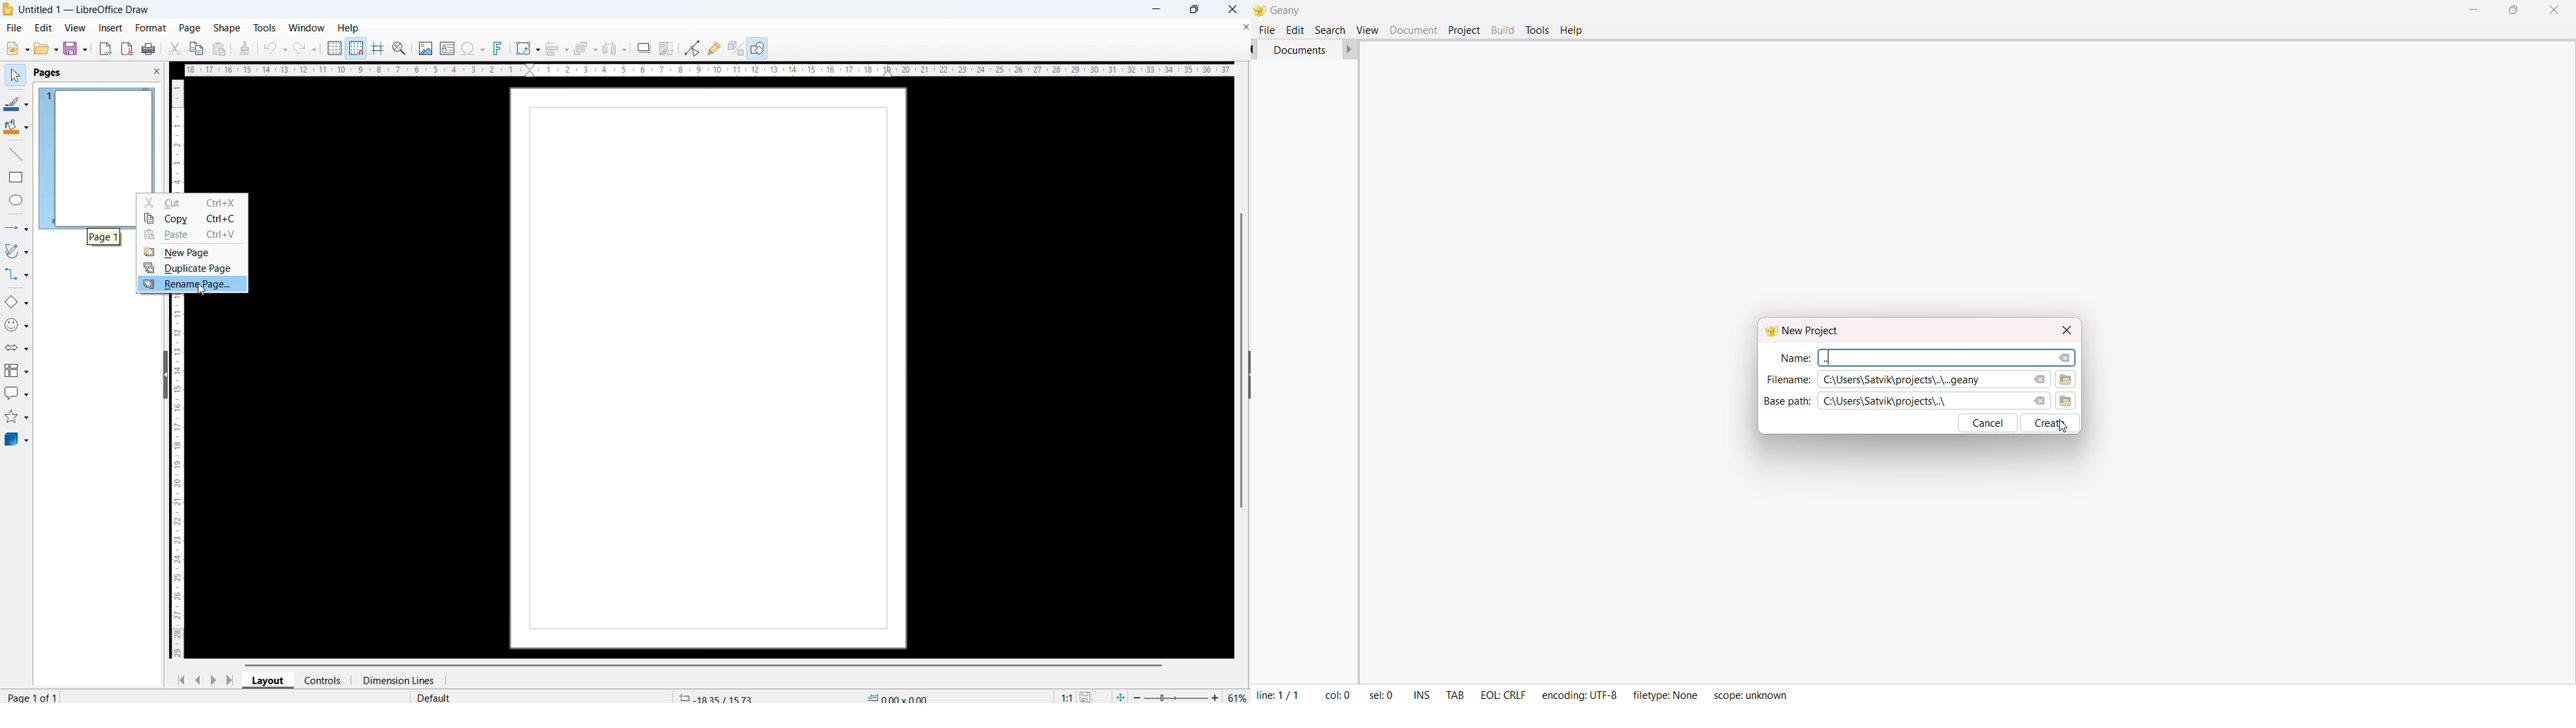  What do you see at coordinates (16, 302) in the screenshot?
I see `basic shapes` at bounding box center [16, 302].